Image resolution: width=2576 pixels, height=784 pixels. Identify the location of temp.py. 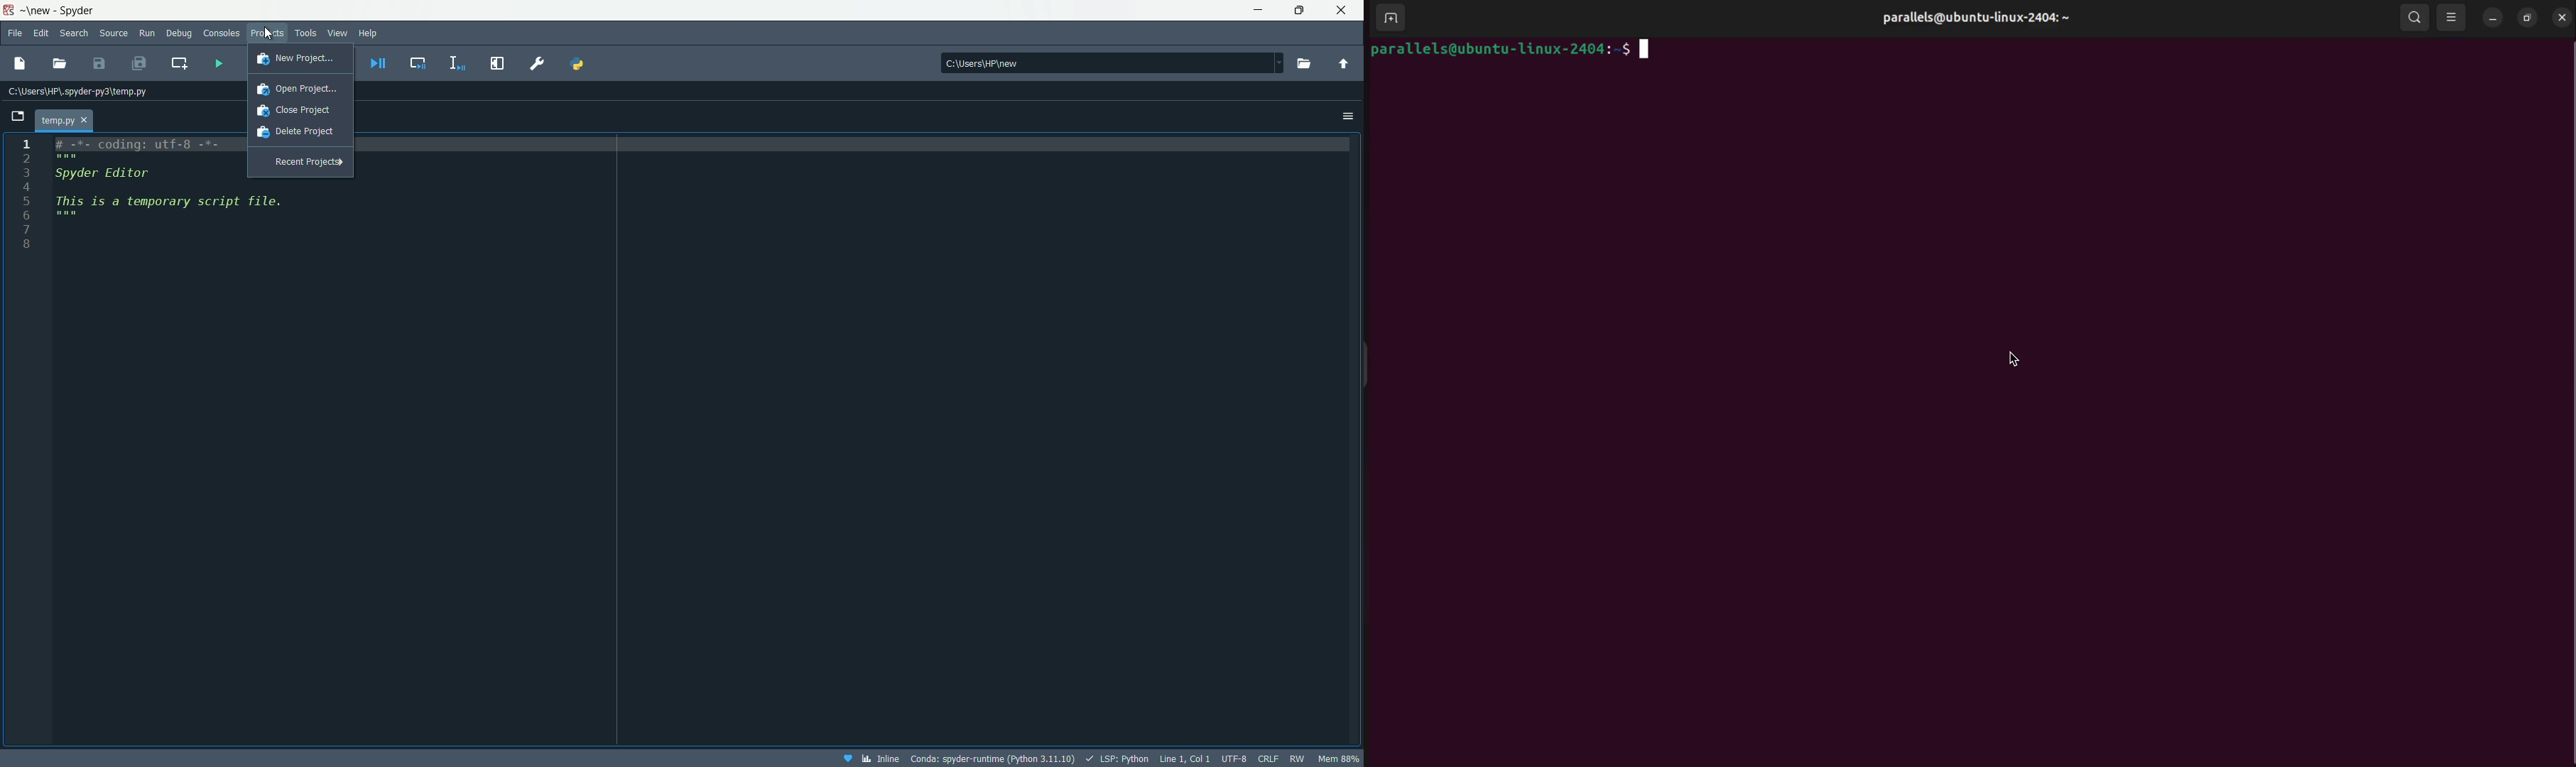
(65, 121).